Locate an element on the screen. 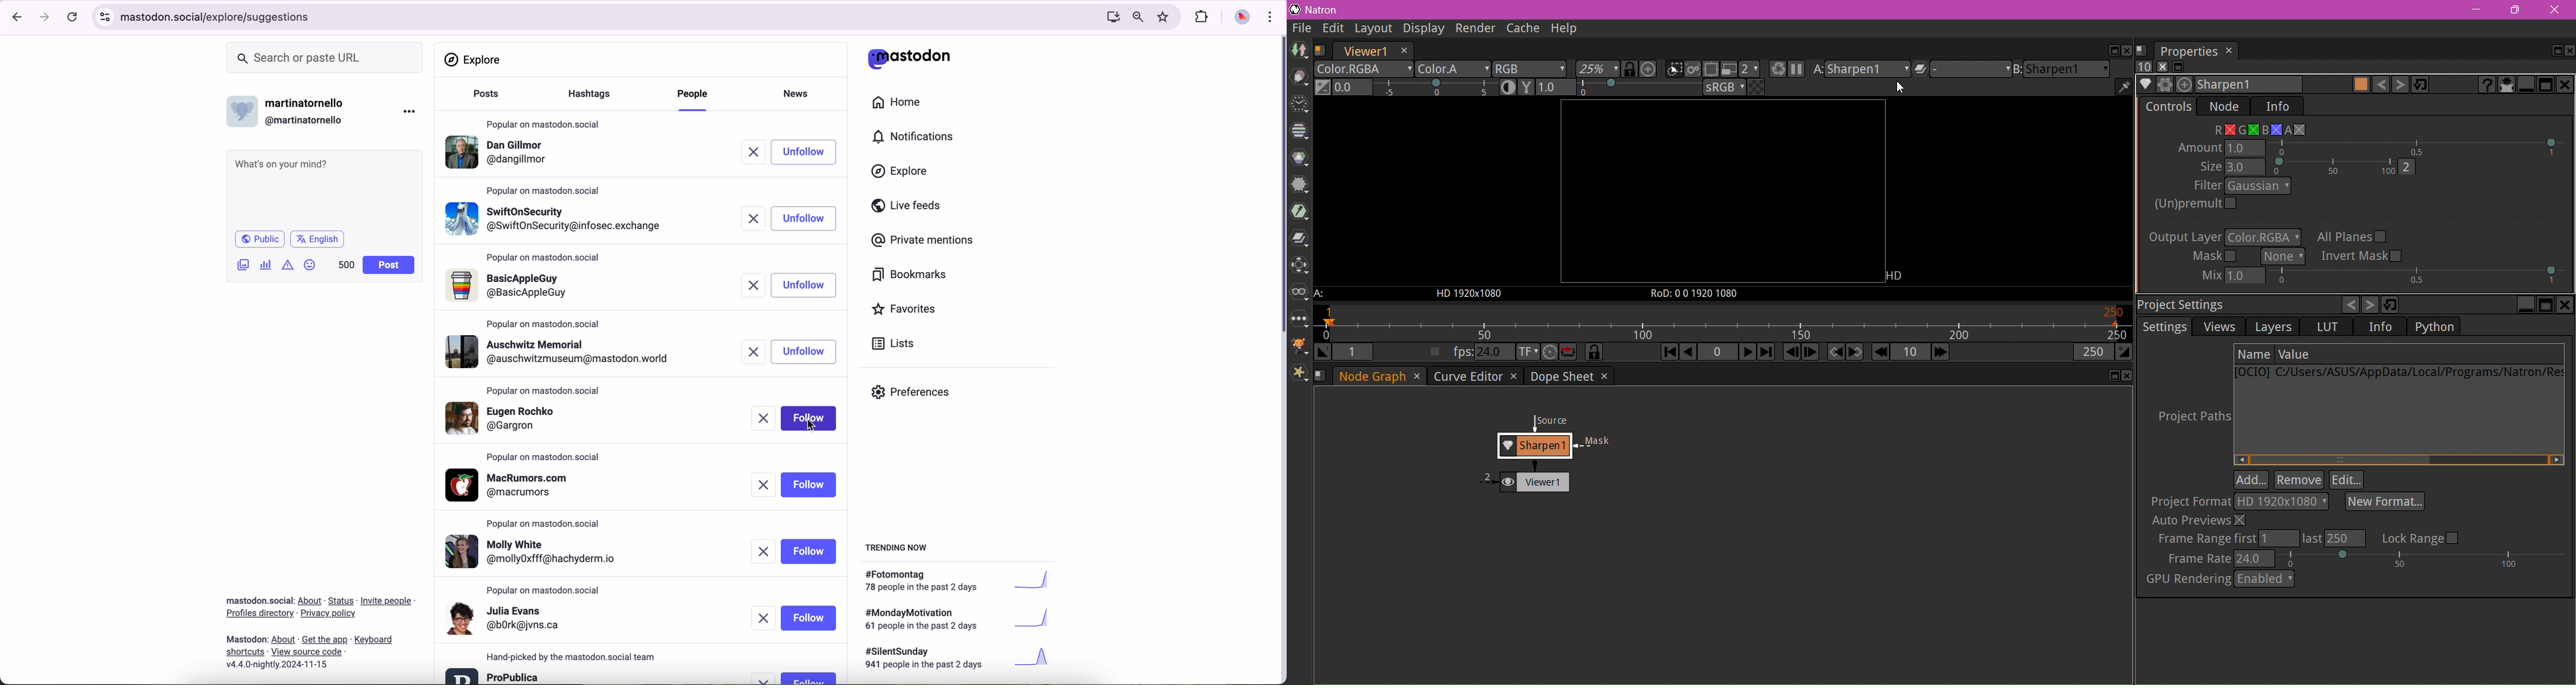 This screenshot has height=700, width=2576. about is located at coordinates (320, 629).